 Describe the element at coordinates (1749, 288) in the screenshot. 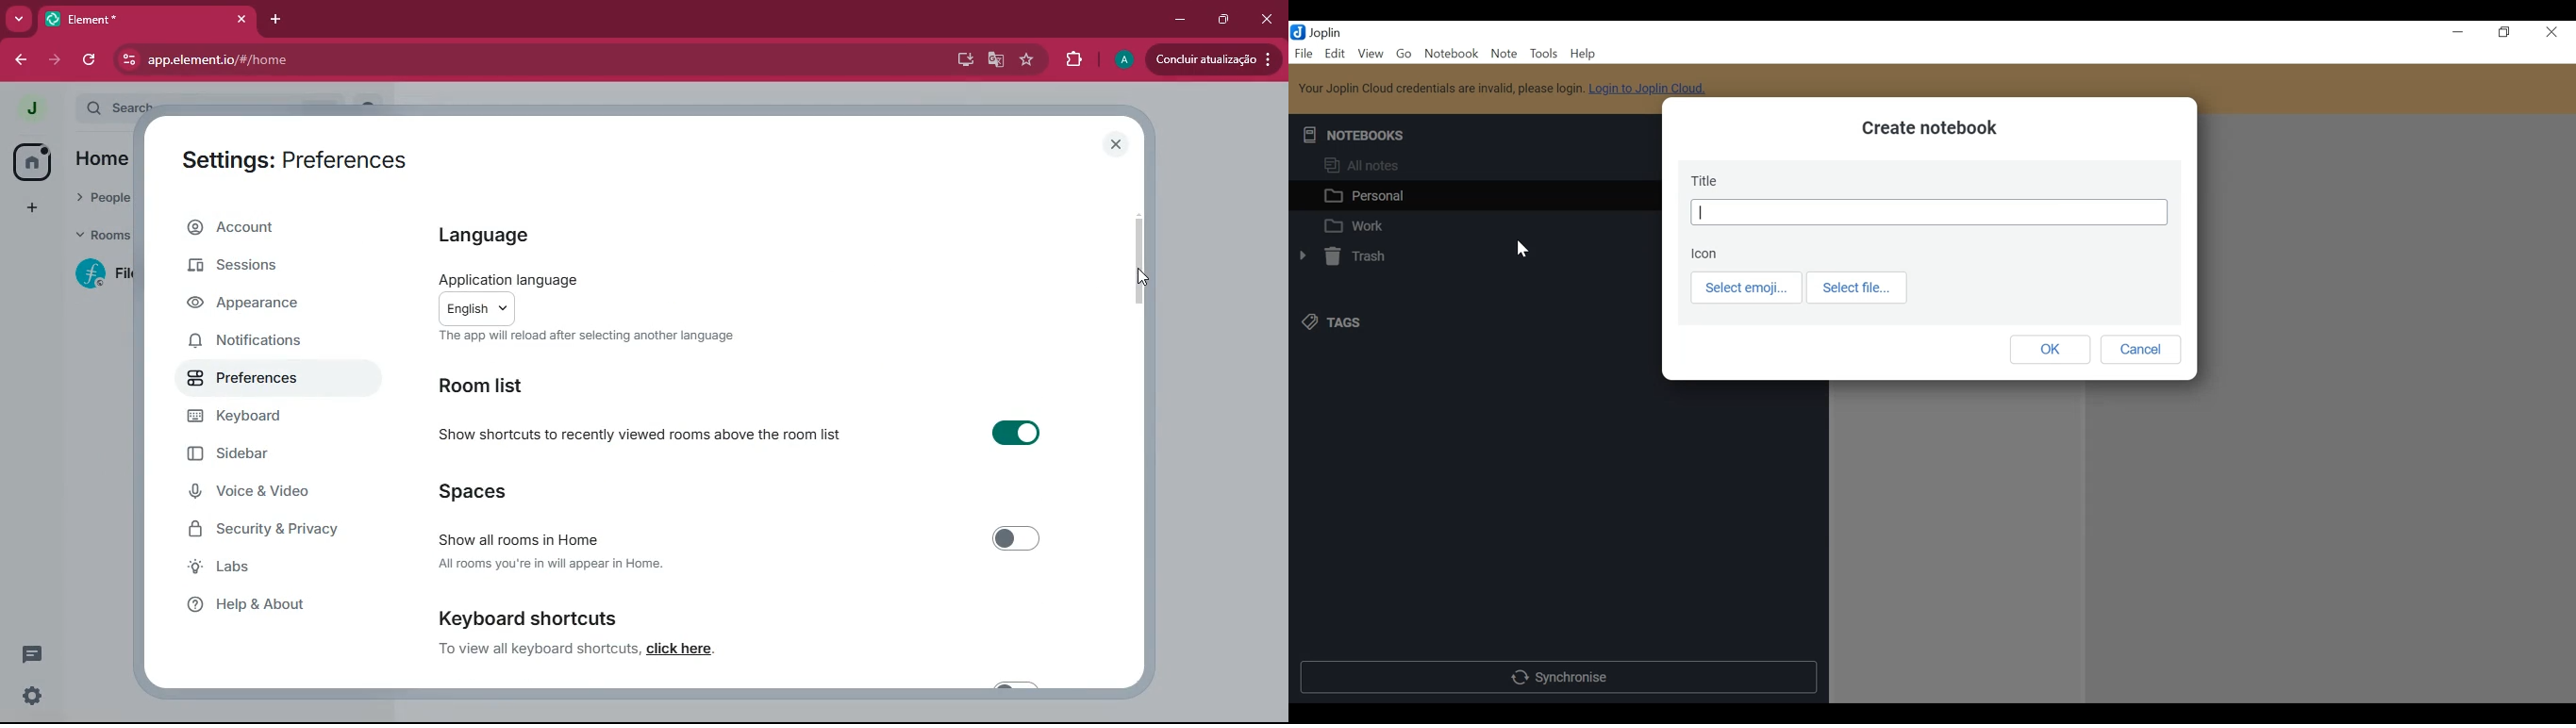

I see `Select emoji` at that location.